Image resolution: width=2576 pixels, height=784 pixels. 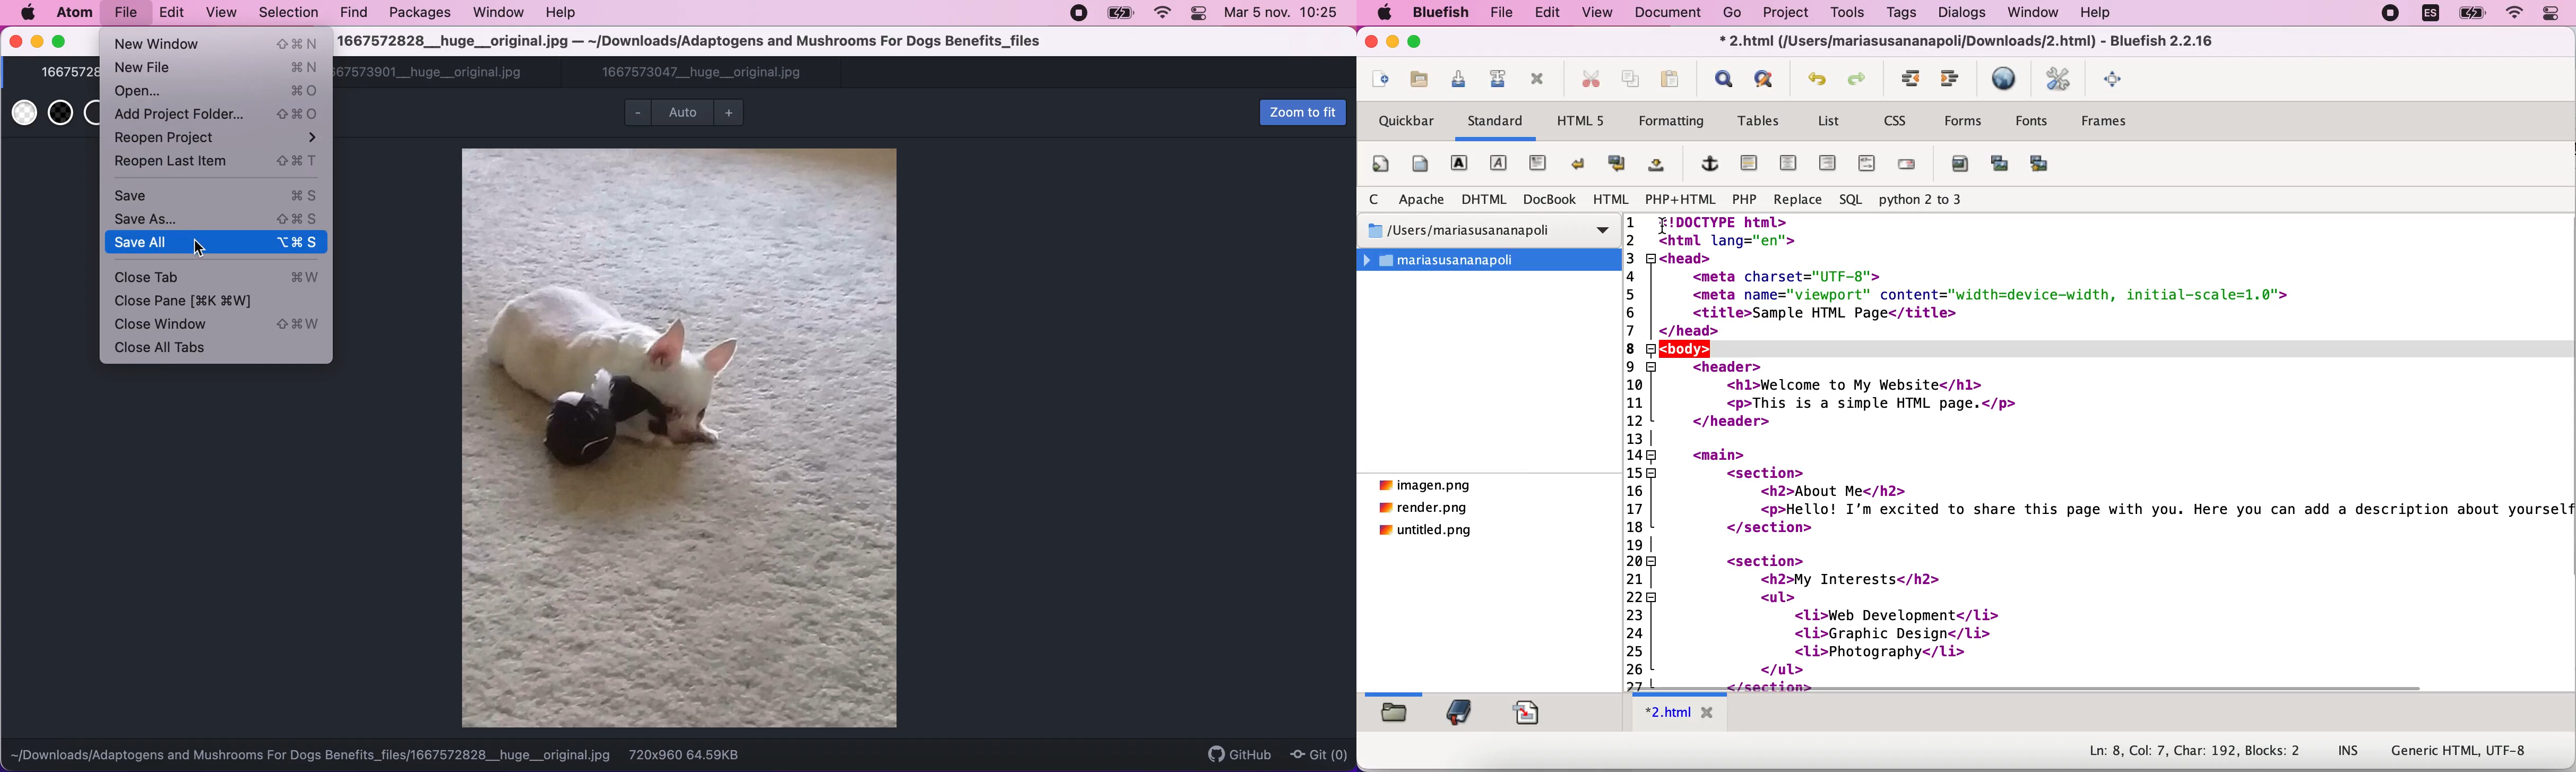 I want to click on atom, so click(x=79, y=14).